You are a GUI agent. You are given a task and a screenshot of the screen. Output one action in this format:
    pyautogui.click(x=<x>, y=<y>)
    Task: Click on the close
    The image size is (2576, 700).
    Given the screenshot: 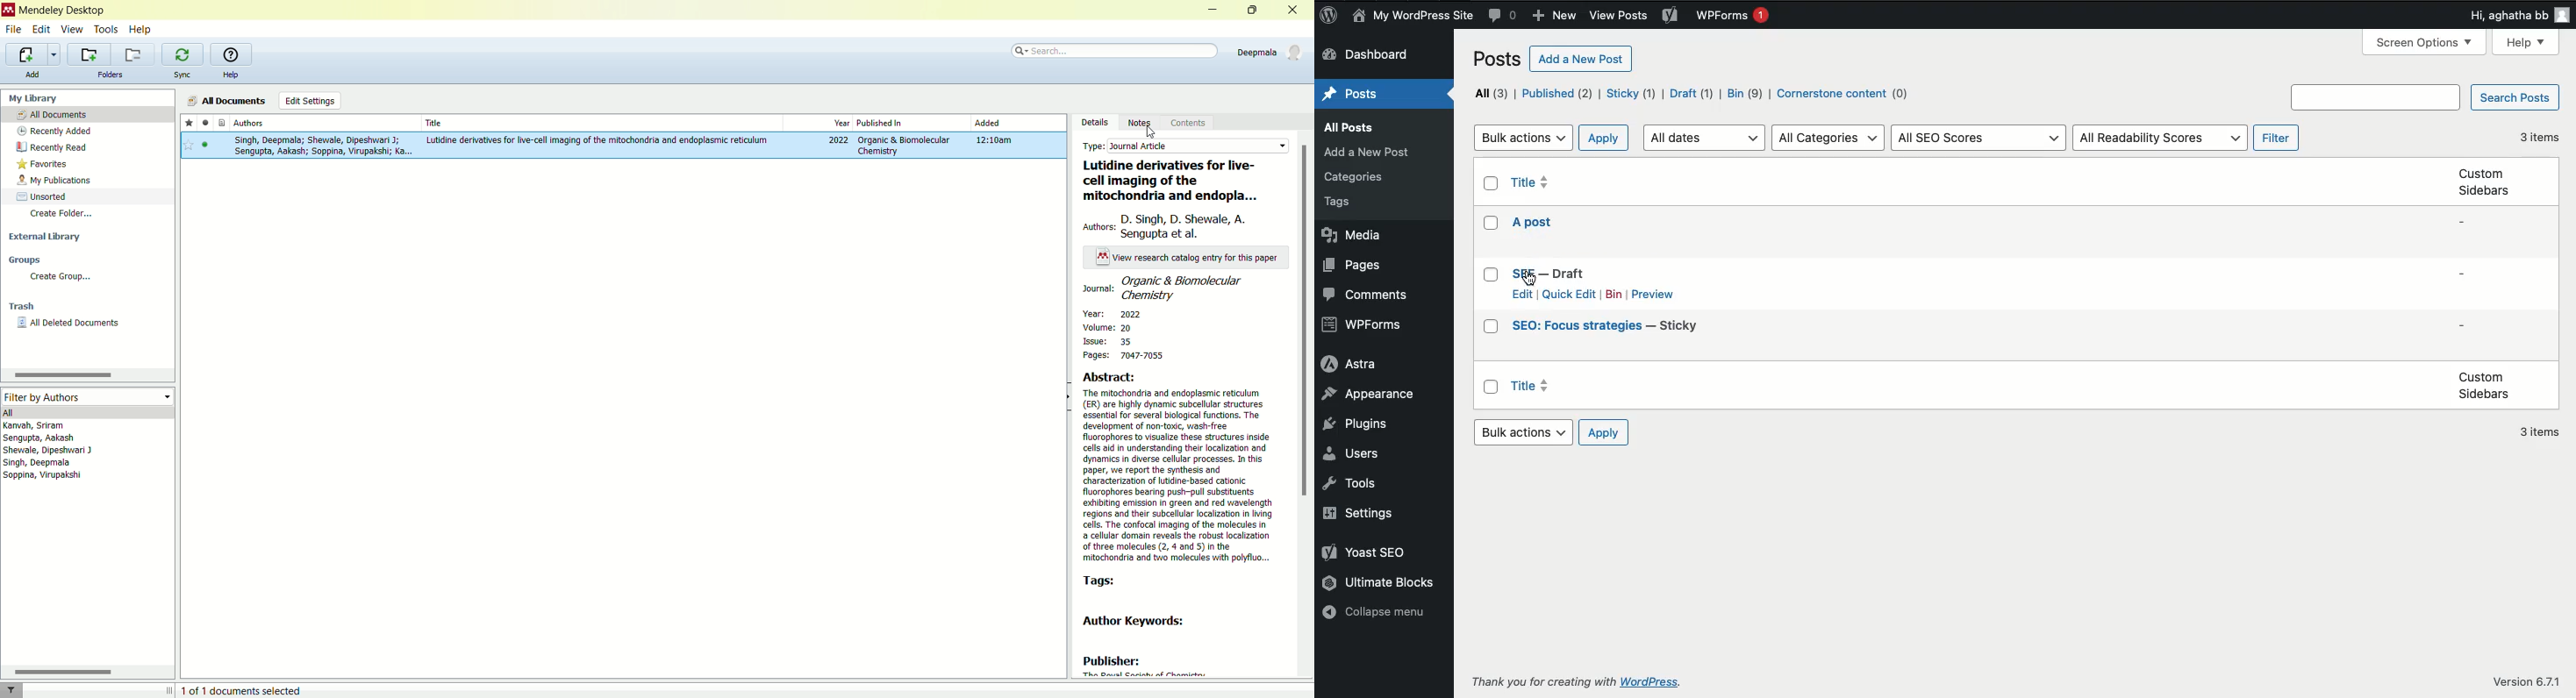 What is the action you would take?
    pyautogui.click(x=1293, y=10)
    